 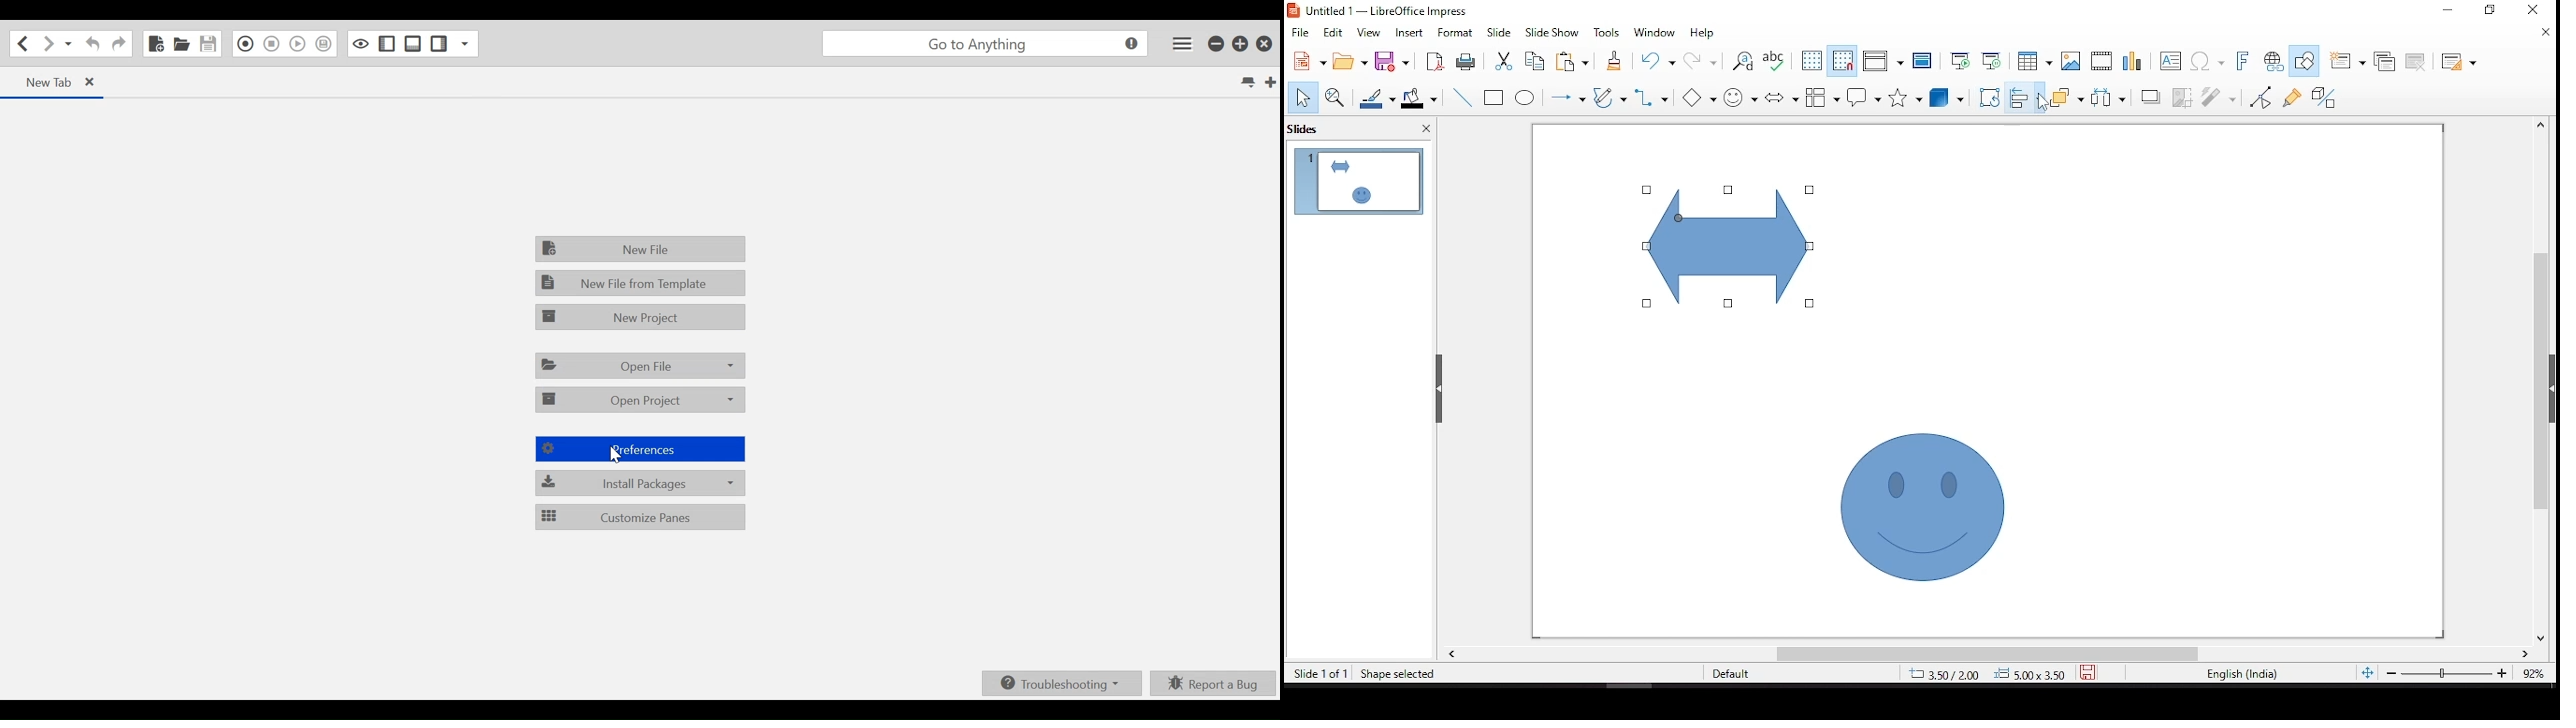 I want to click on show gluepoint functions, so click(x=2292, y=97).